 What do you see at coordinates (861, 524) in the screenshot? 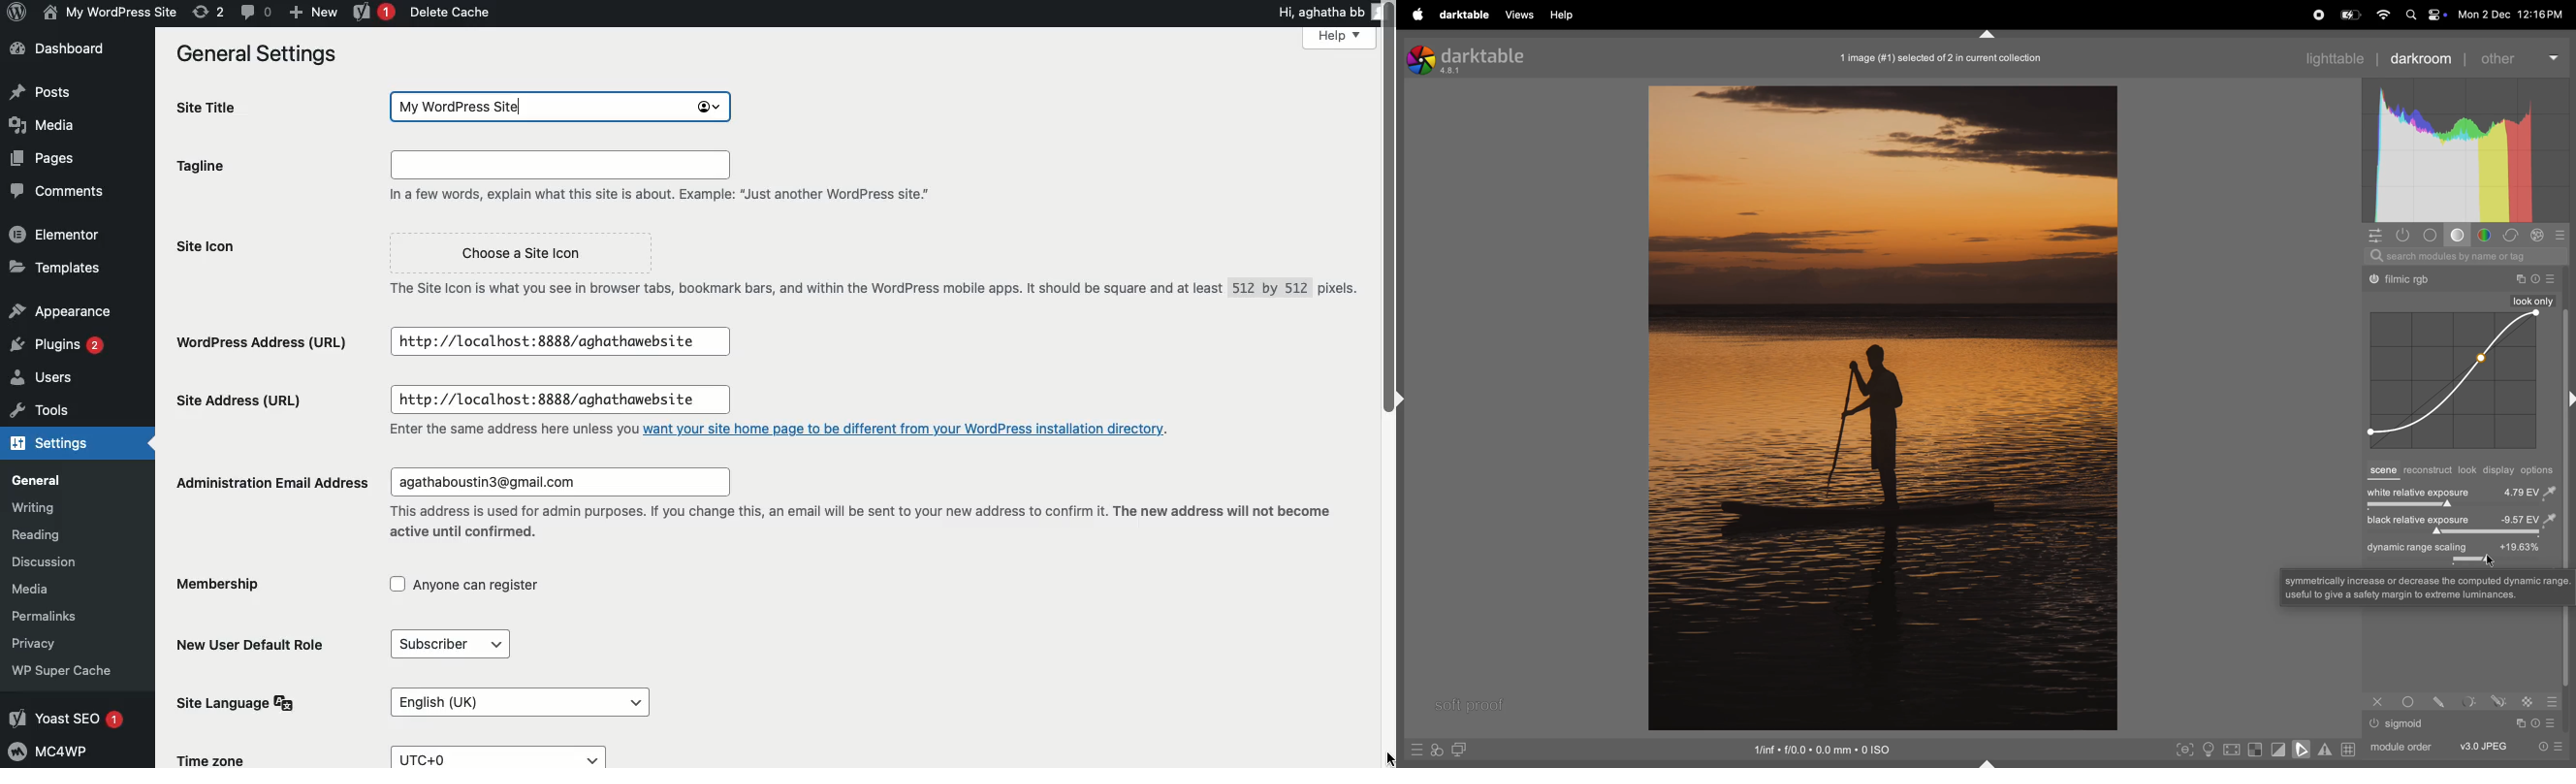
I see `This address is used for admin purposes. If you change this, an email will be sent to your new address to confirm it. The new address will not become
active until confirmed.` at bounding box center [861, 524].